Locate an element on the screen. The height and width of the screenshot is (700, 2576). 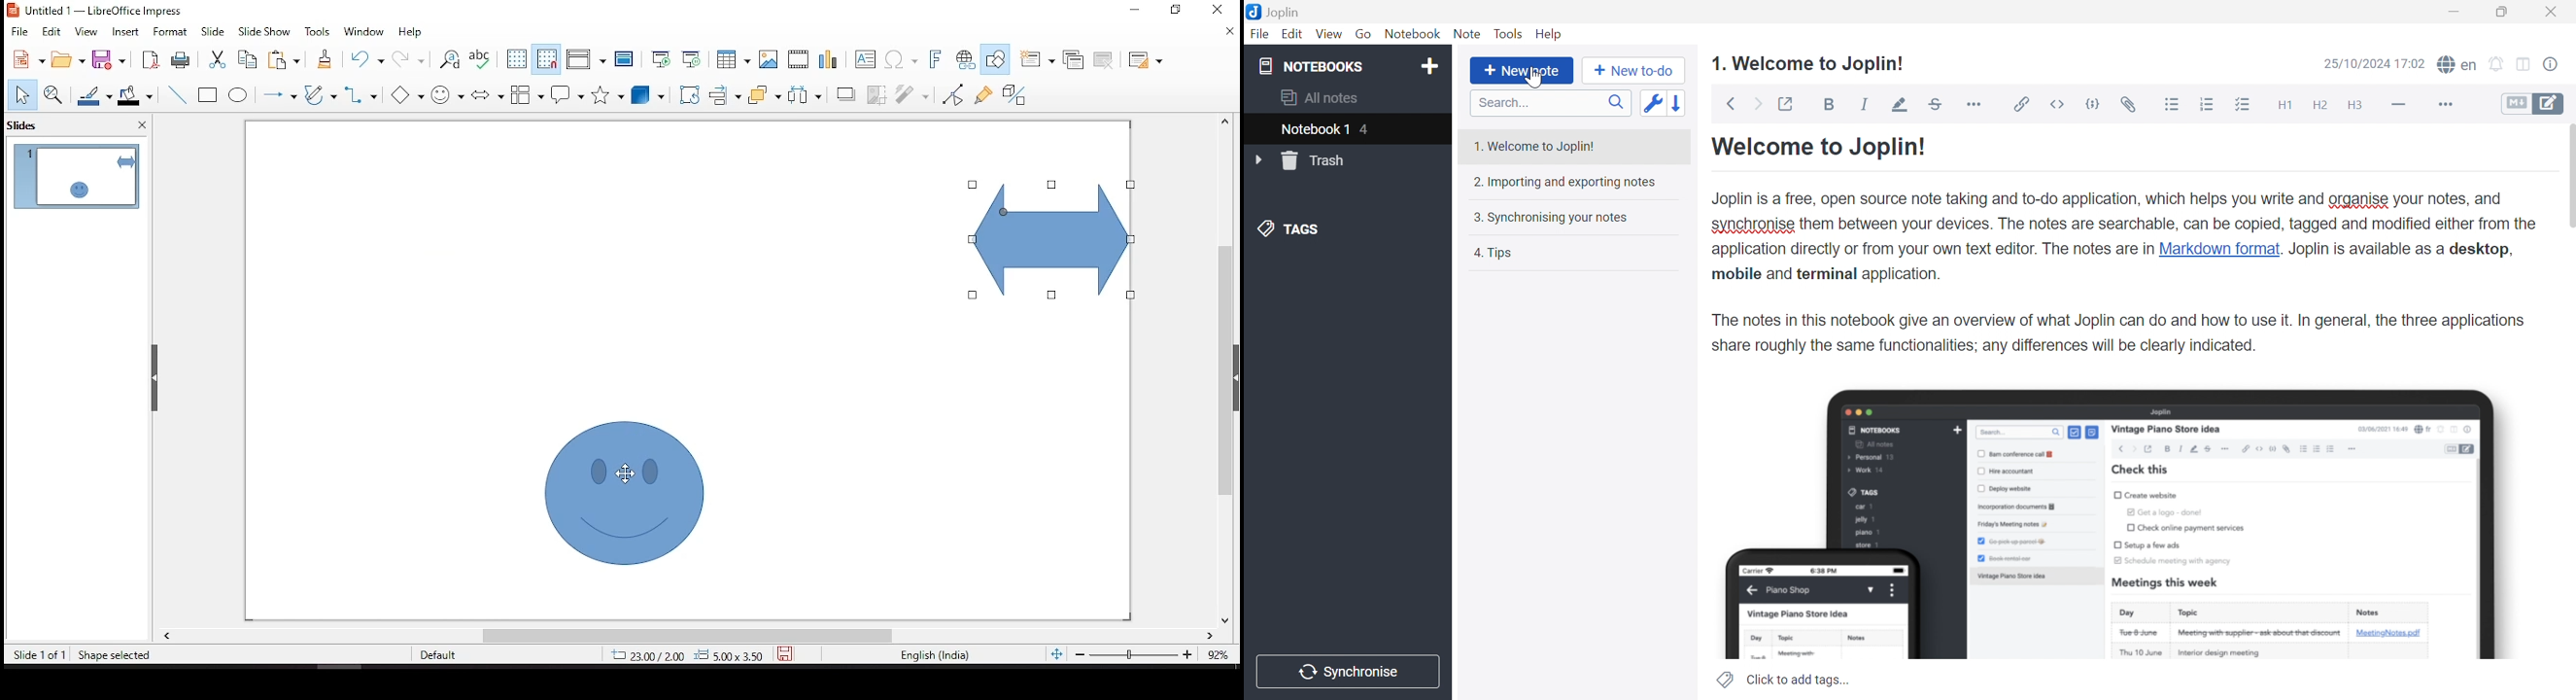
print is located at coordinates (179, 61).